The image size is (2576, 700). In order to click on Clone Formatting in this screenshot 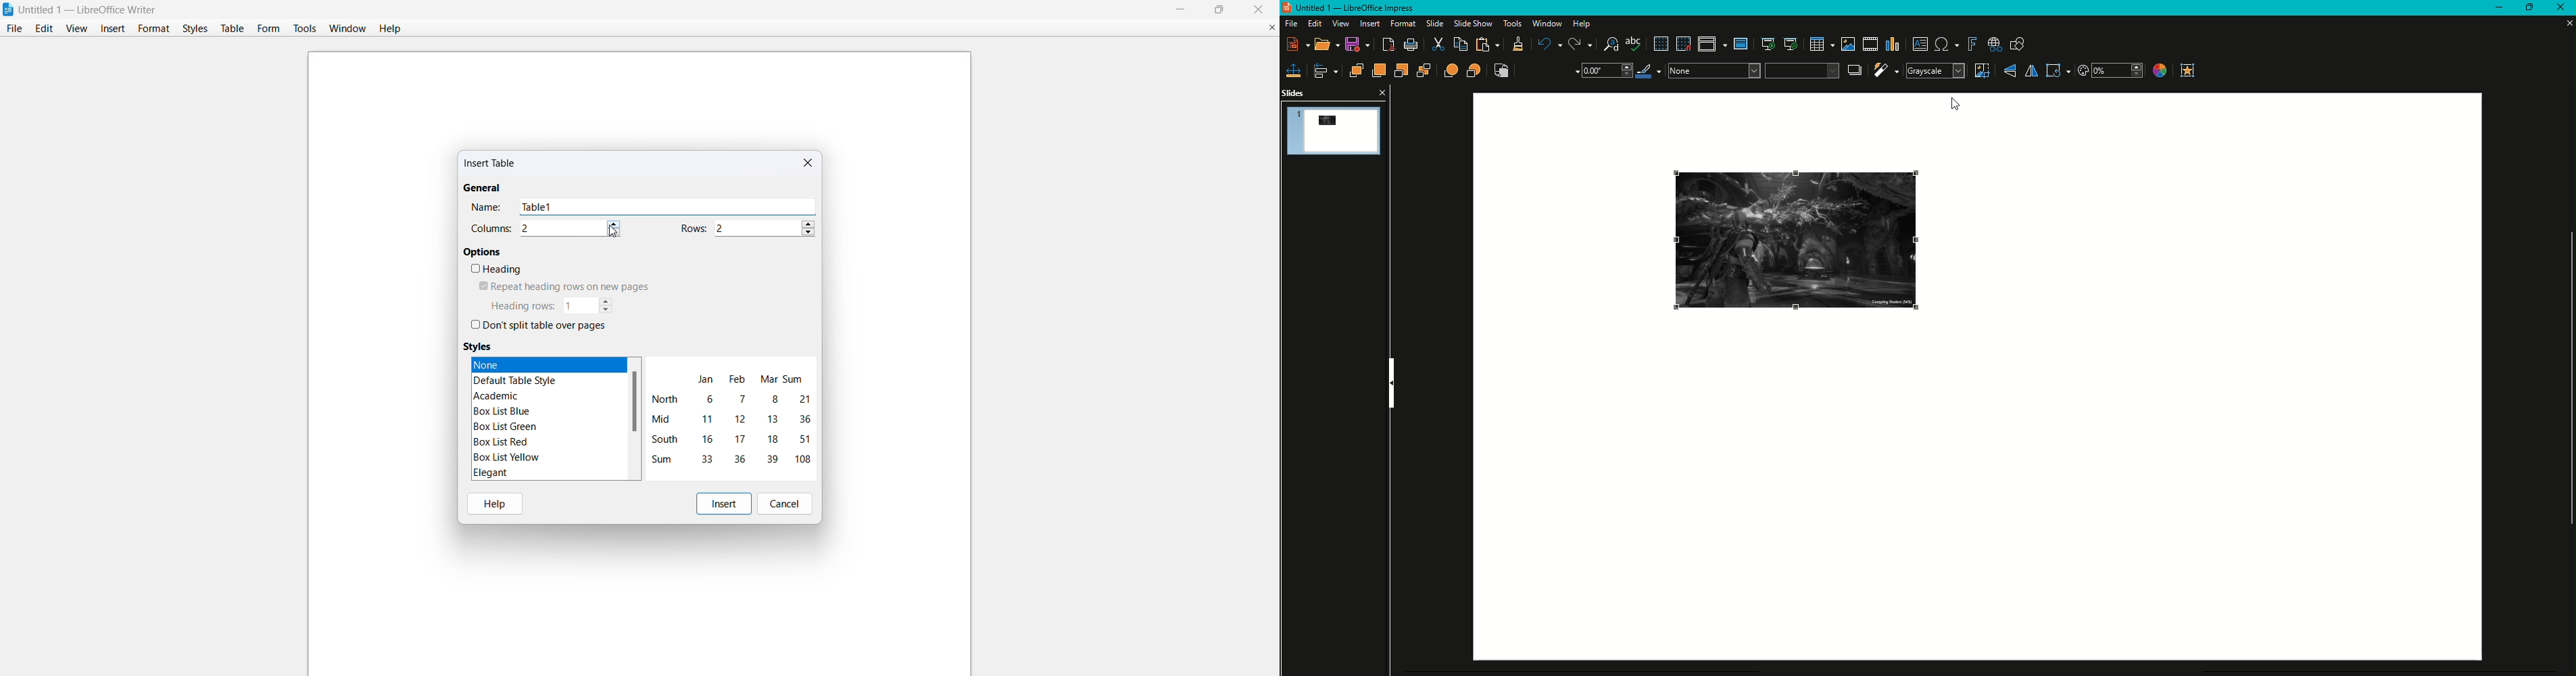, I will do `click(1517, 46)`.